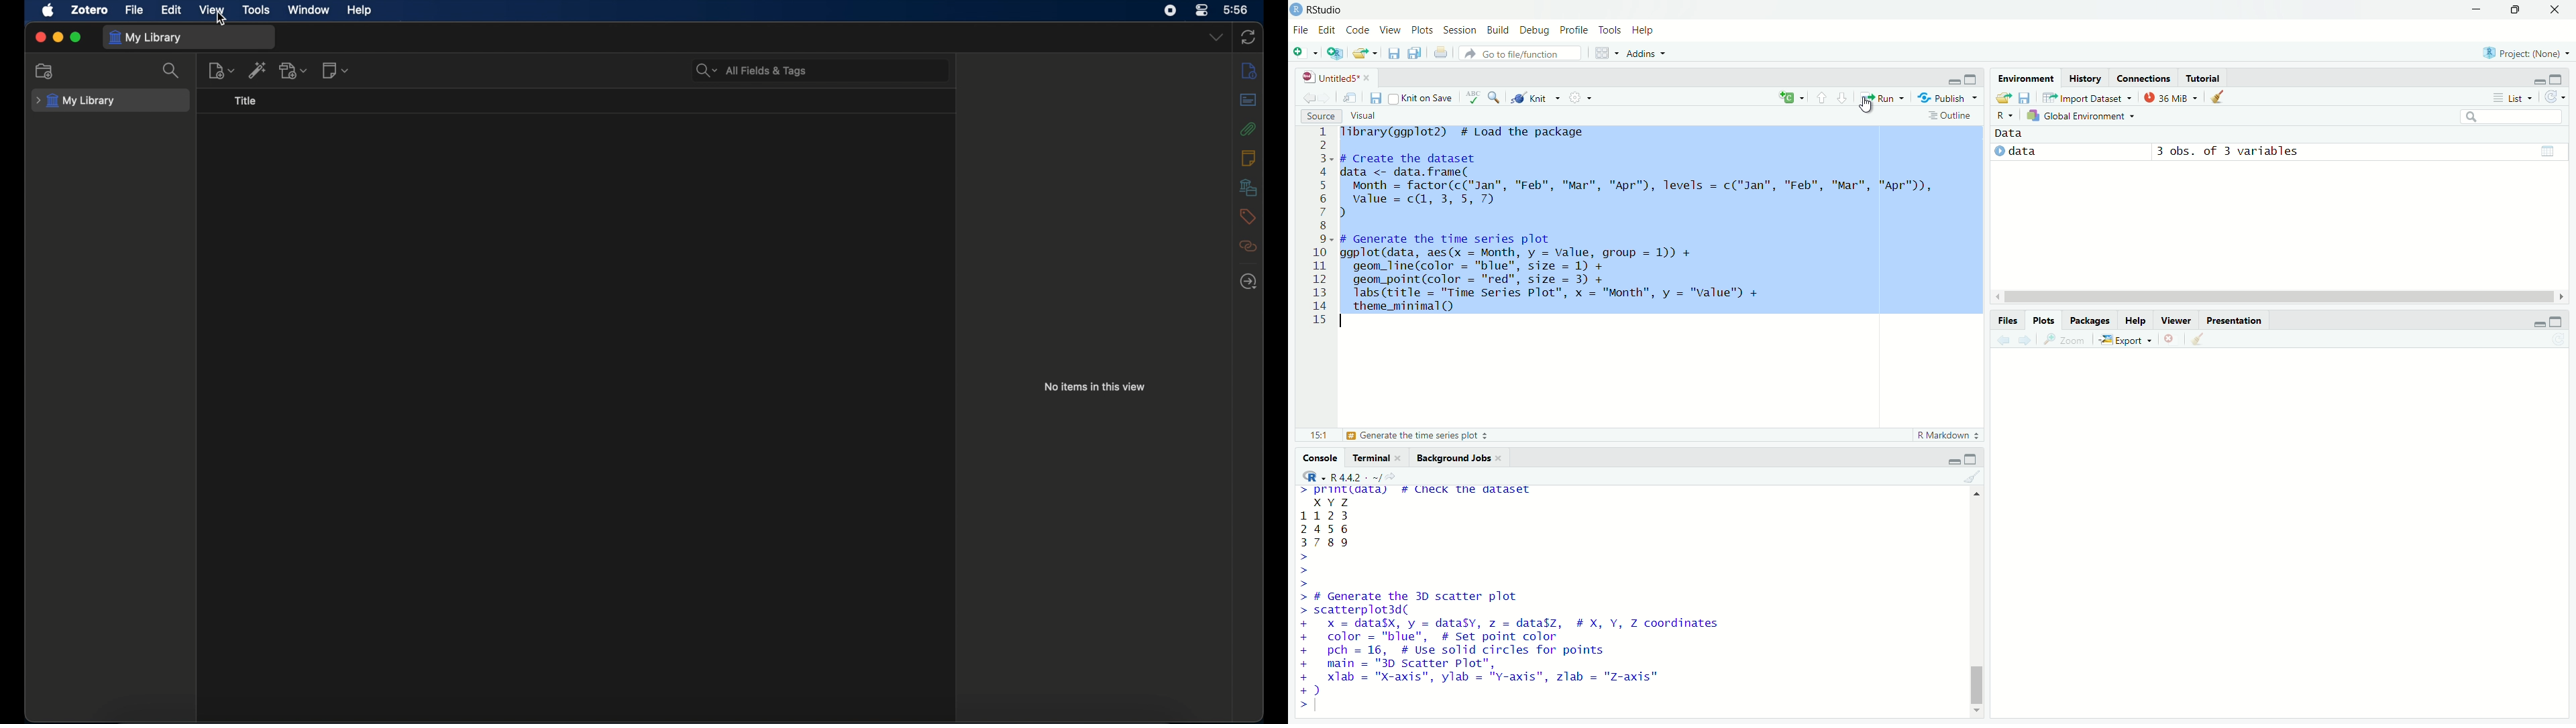 The image size is (2576, 728). I want to click on build, so click(1499, 29).